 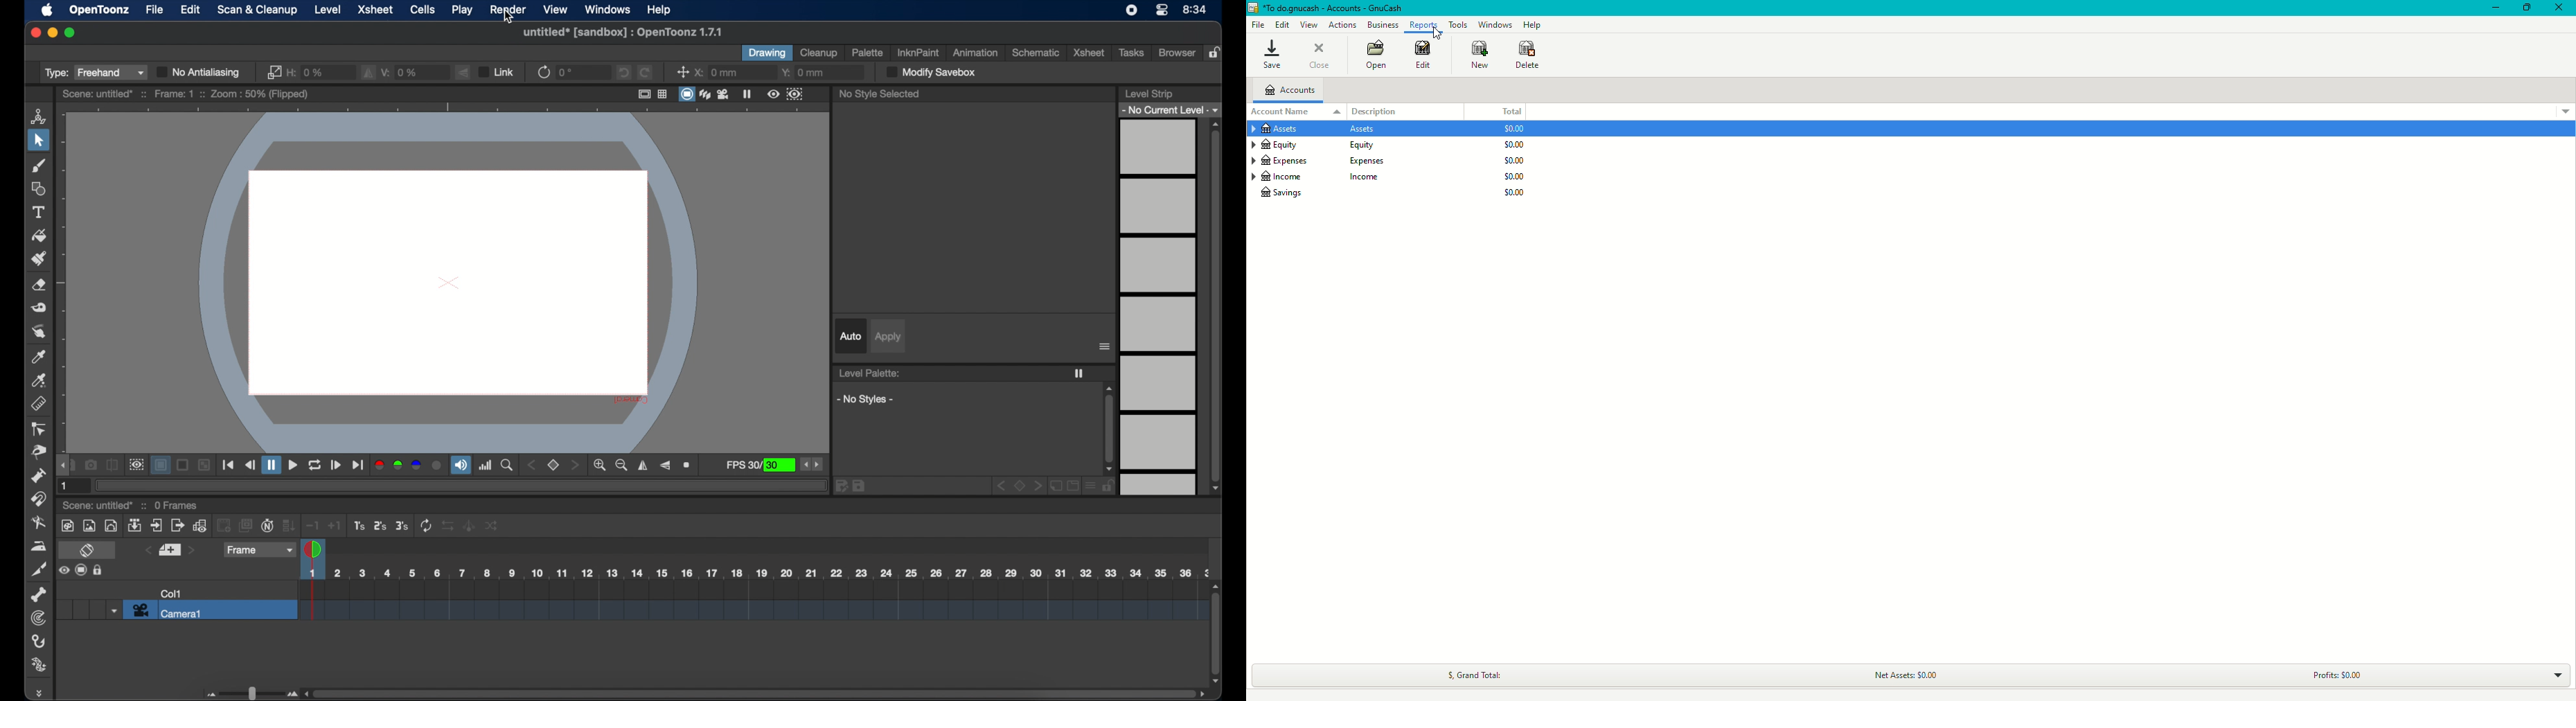 I want to click on set, so click(x=554, y=465).